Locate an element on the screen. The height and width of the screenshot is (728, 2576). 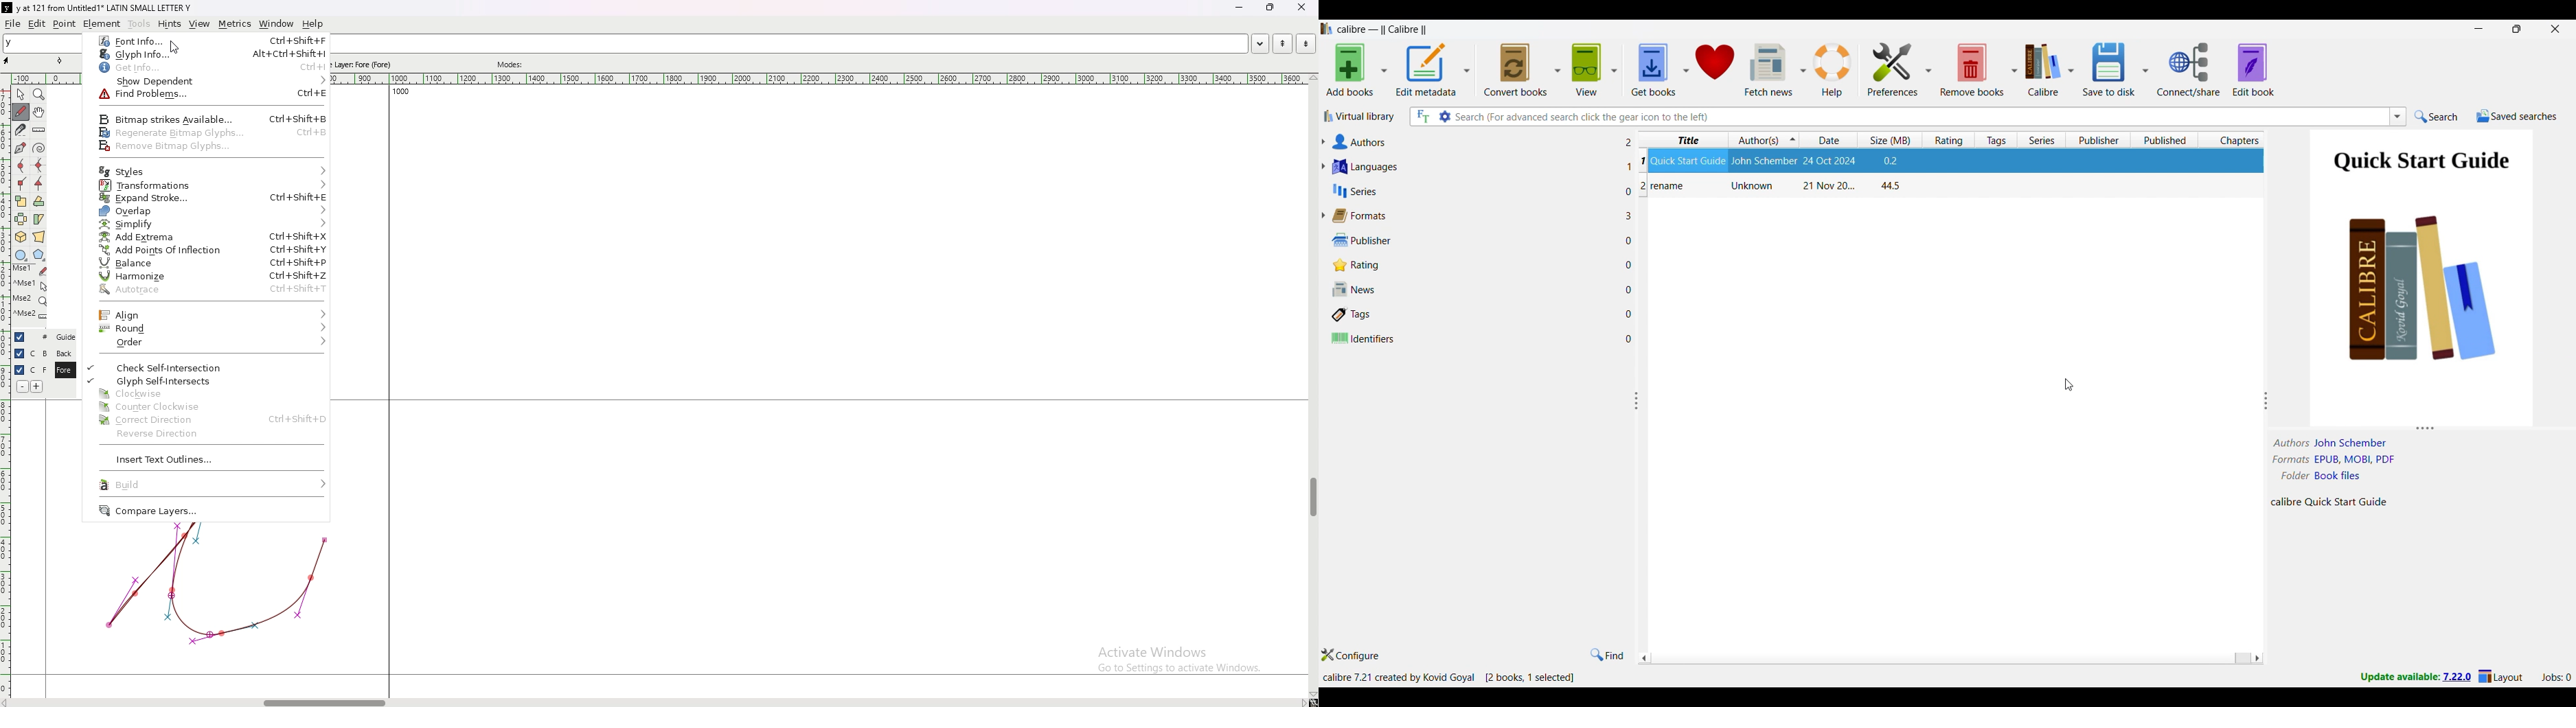
add points of inflection is located at coordinates (207, 248).